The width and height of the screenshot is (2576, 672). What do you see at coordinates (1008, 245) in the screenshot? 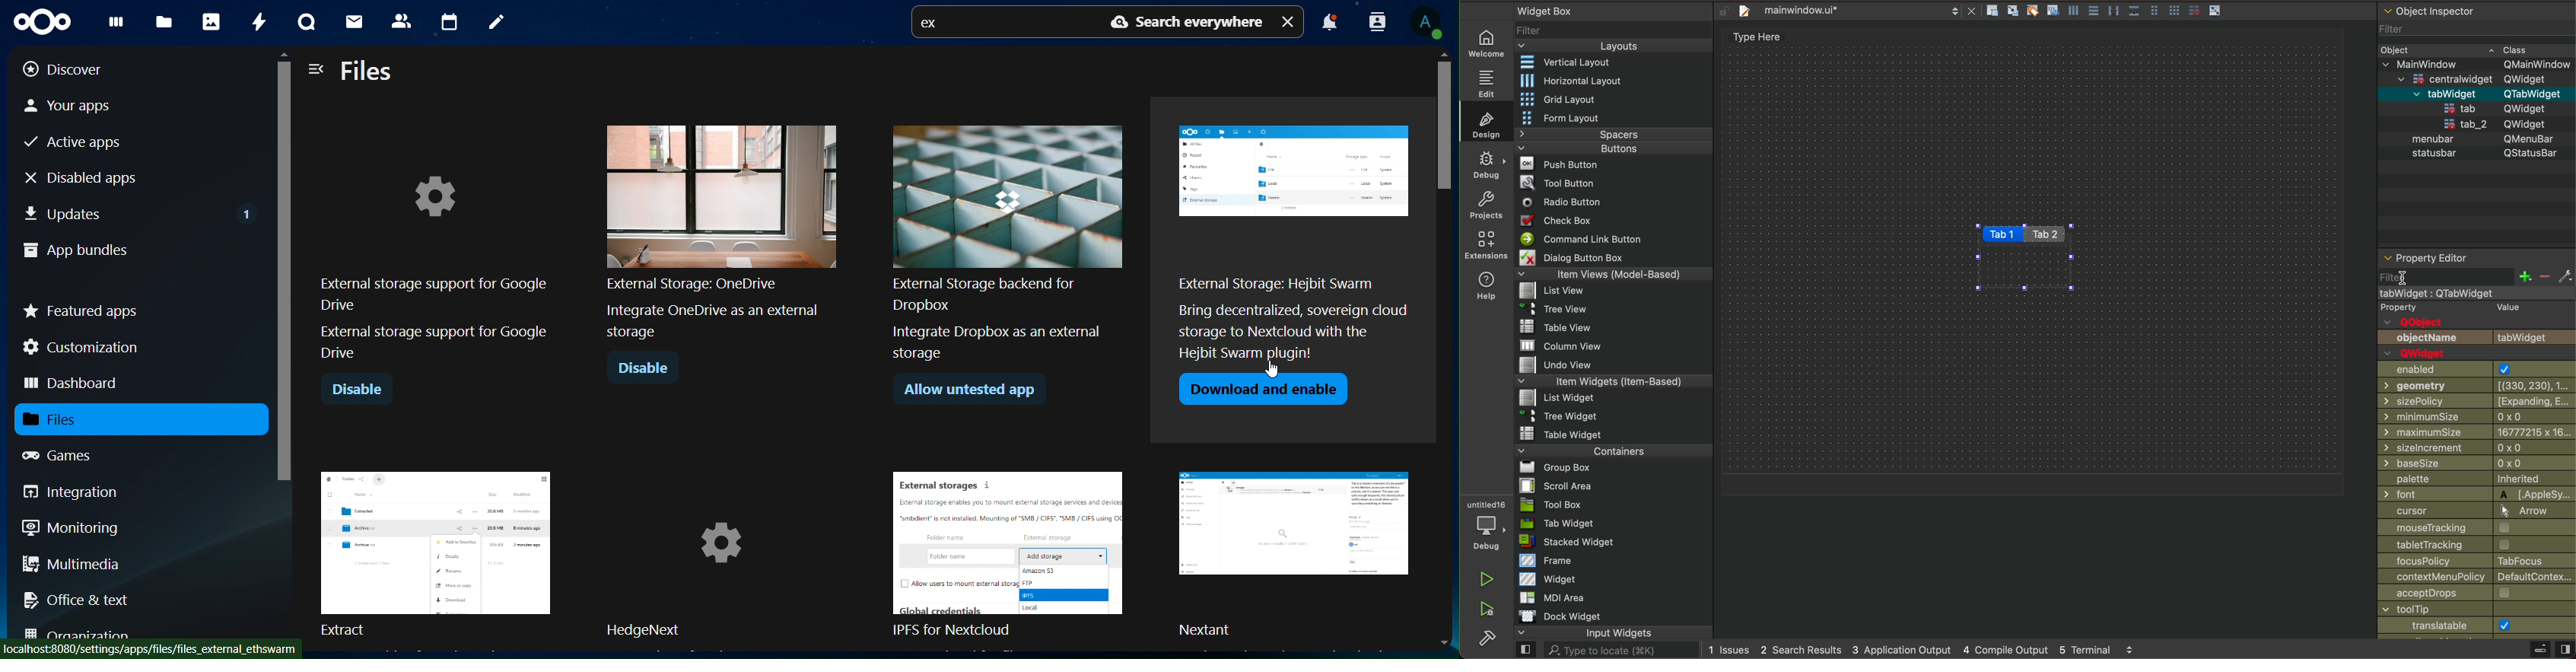
I see `external storage Hejbit Swarm Bring decentralized sovereign cloud storage to nextcloud with the Hejbit Swarm plugin` at bounding box center [1008, 245].